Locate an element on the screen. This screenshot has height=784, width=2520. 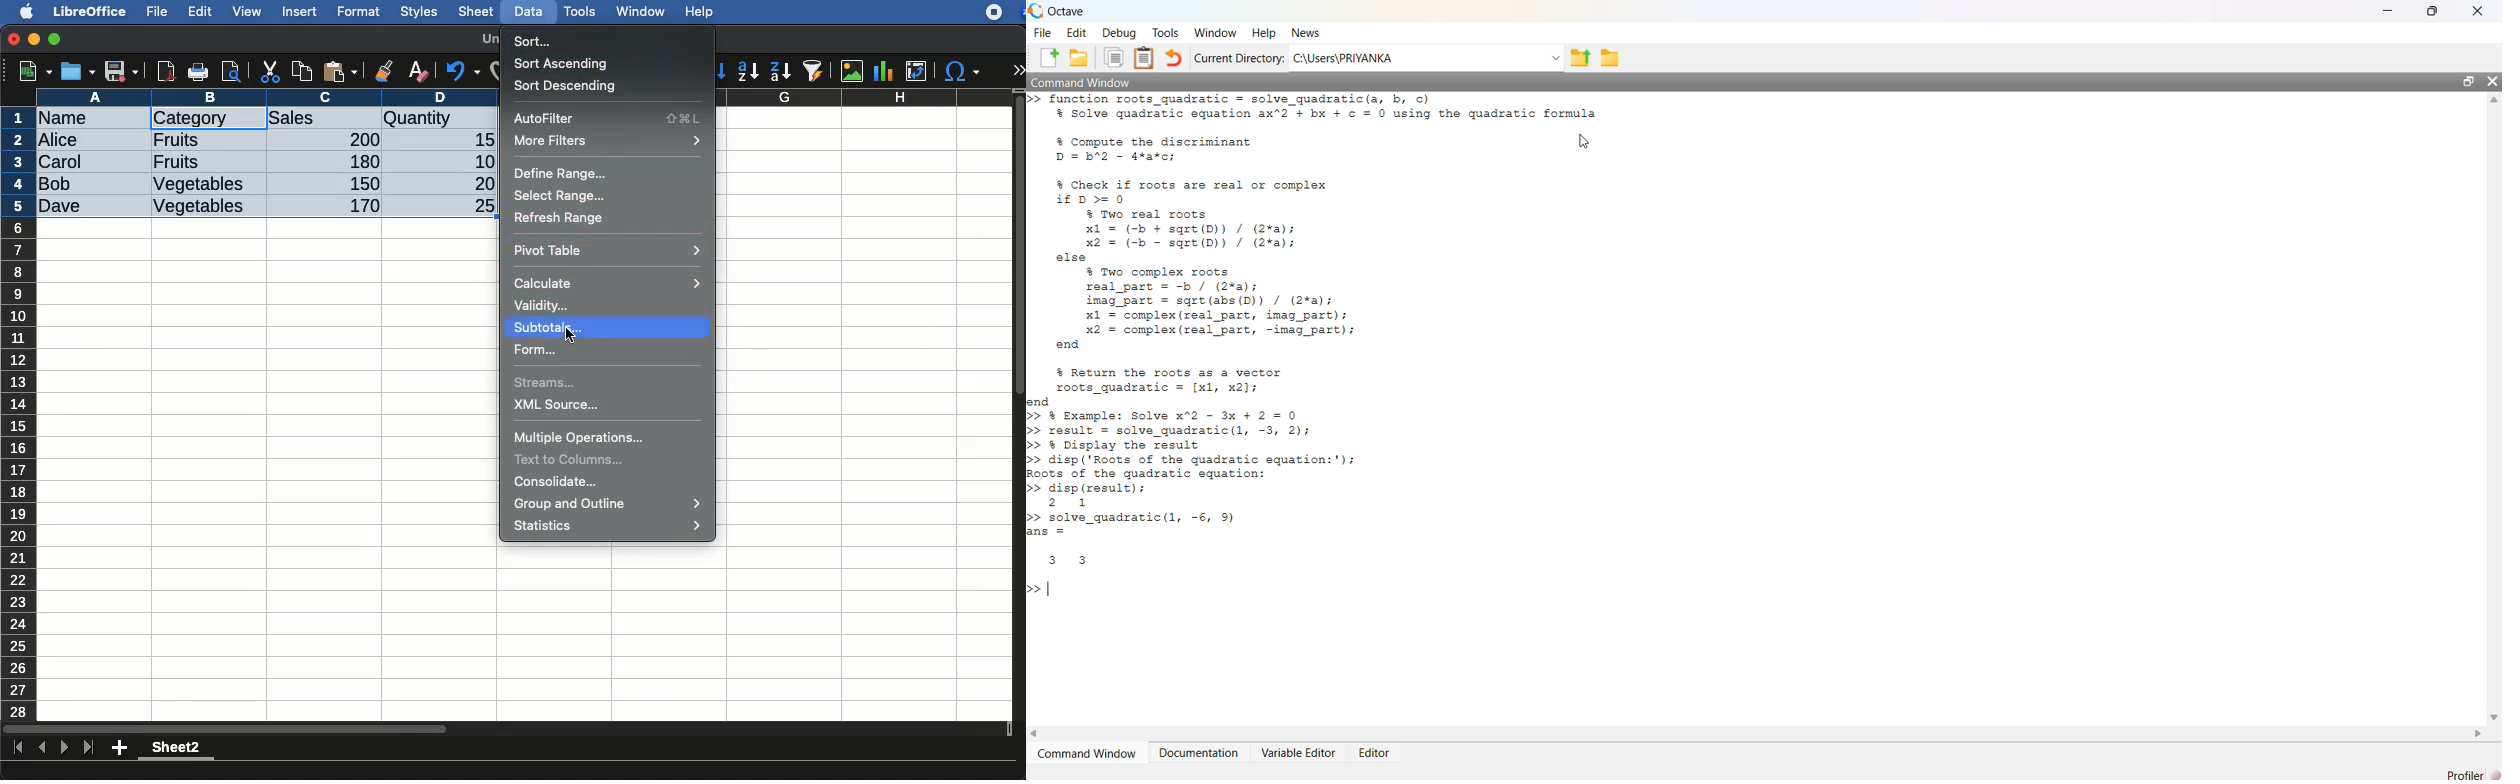
Alice is located at coordinates (60, 141).